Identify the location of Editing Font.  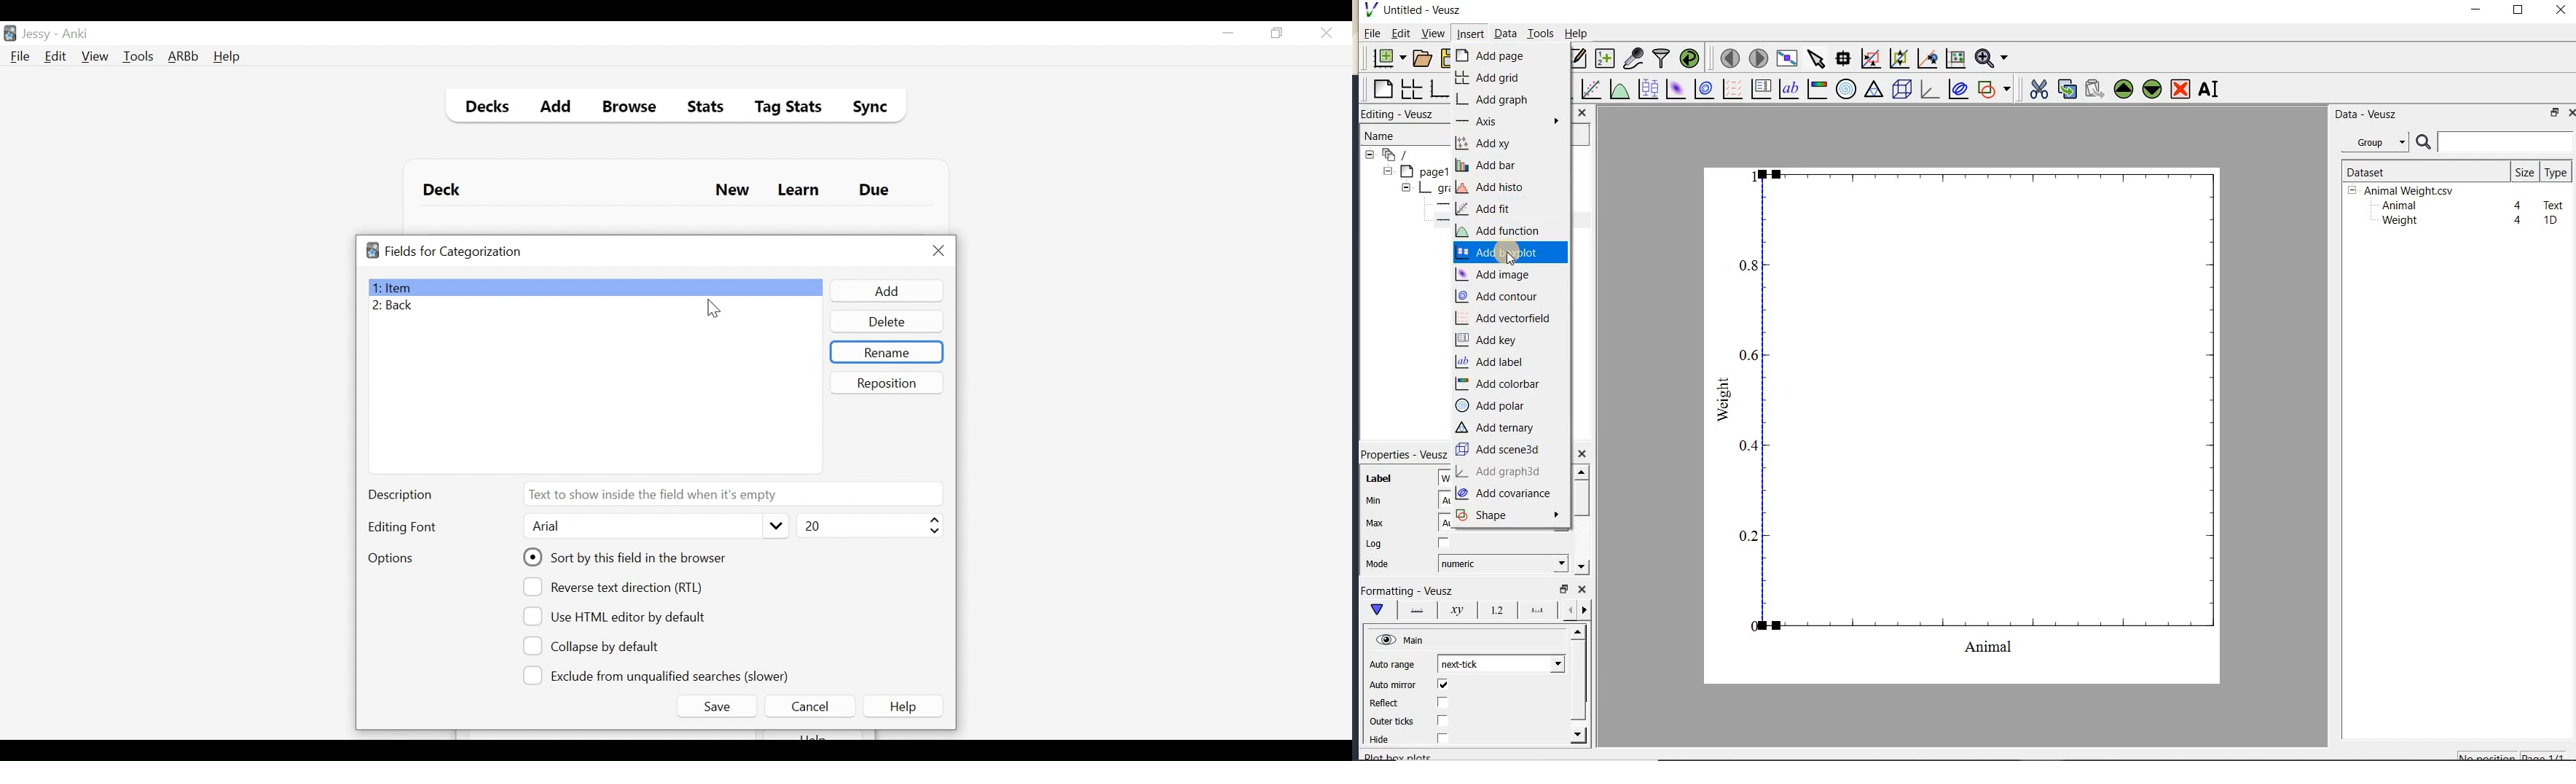
(404, 527).